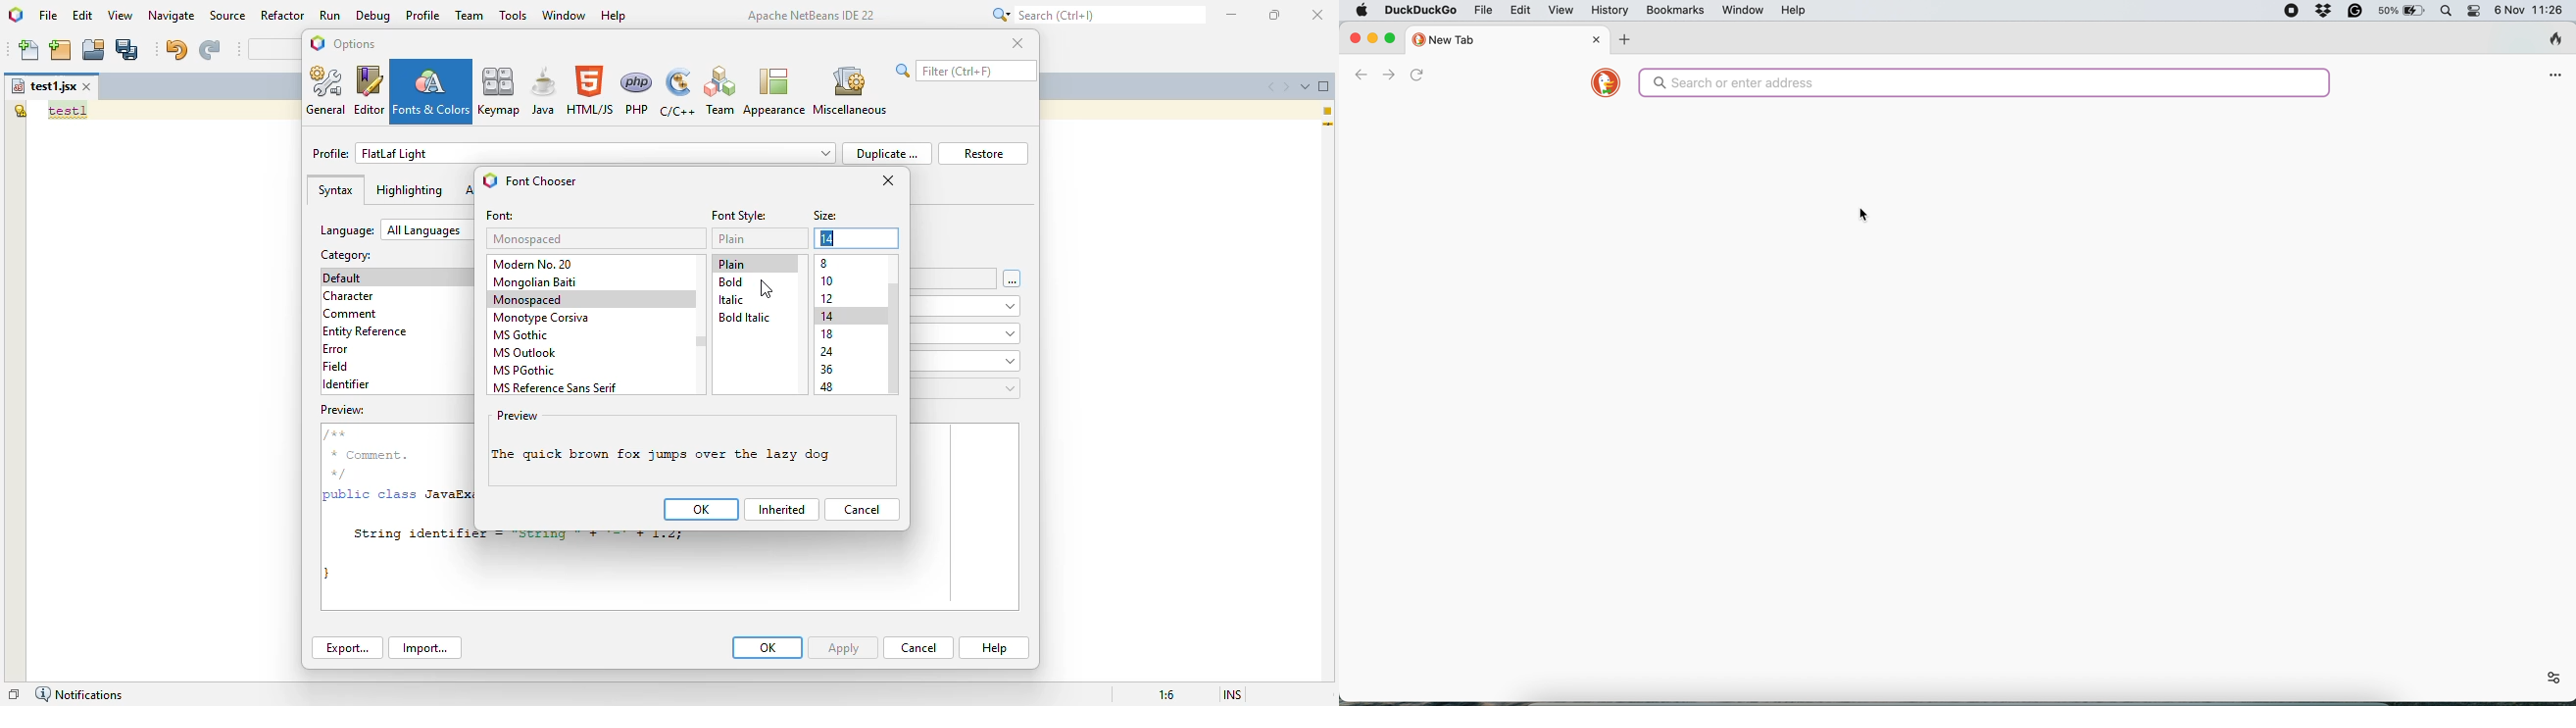 The height and width of the screenshot is (728, 2576). Describe the element at coordinates (356, 44) in the screenshot. I see `options` at that location.